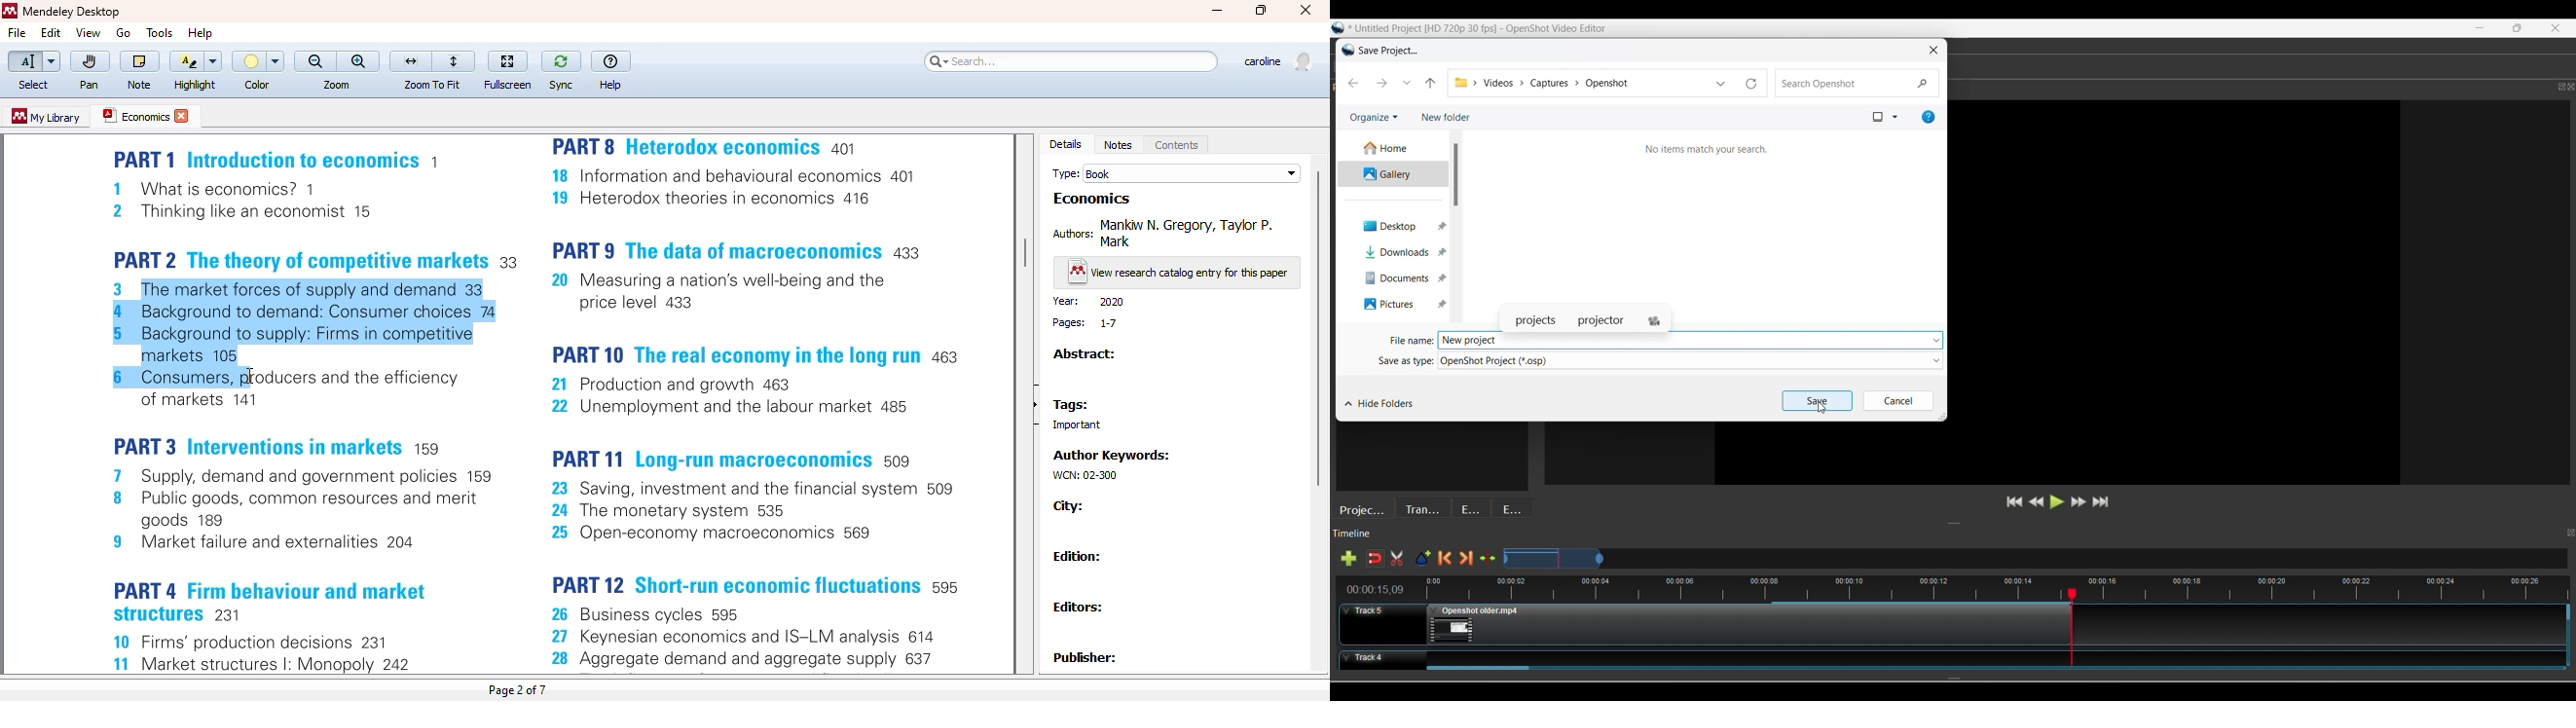  What do you see at coordinates (1177, 145) in the screenshot?
I see `contents` at bounding box center [1177, 145].